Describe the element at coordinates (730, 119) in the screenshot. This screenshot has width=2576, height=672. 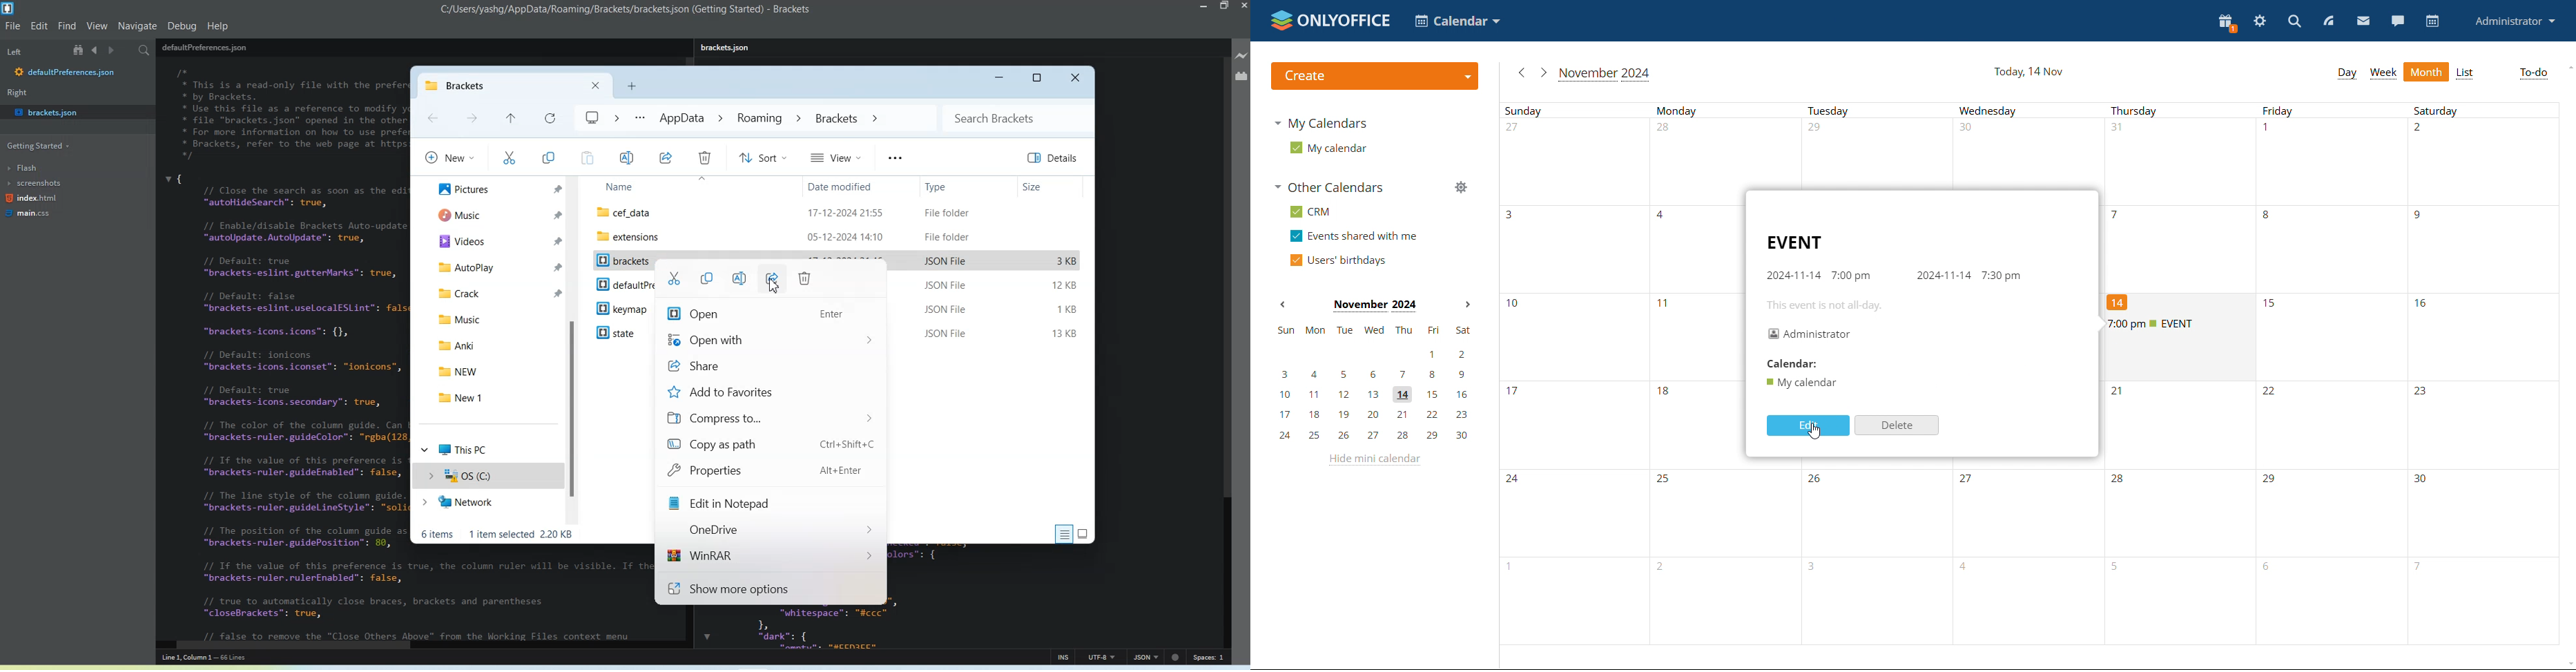
I see `File Path Address` at that location.